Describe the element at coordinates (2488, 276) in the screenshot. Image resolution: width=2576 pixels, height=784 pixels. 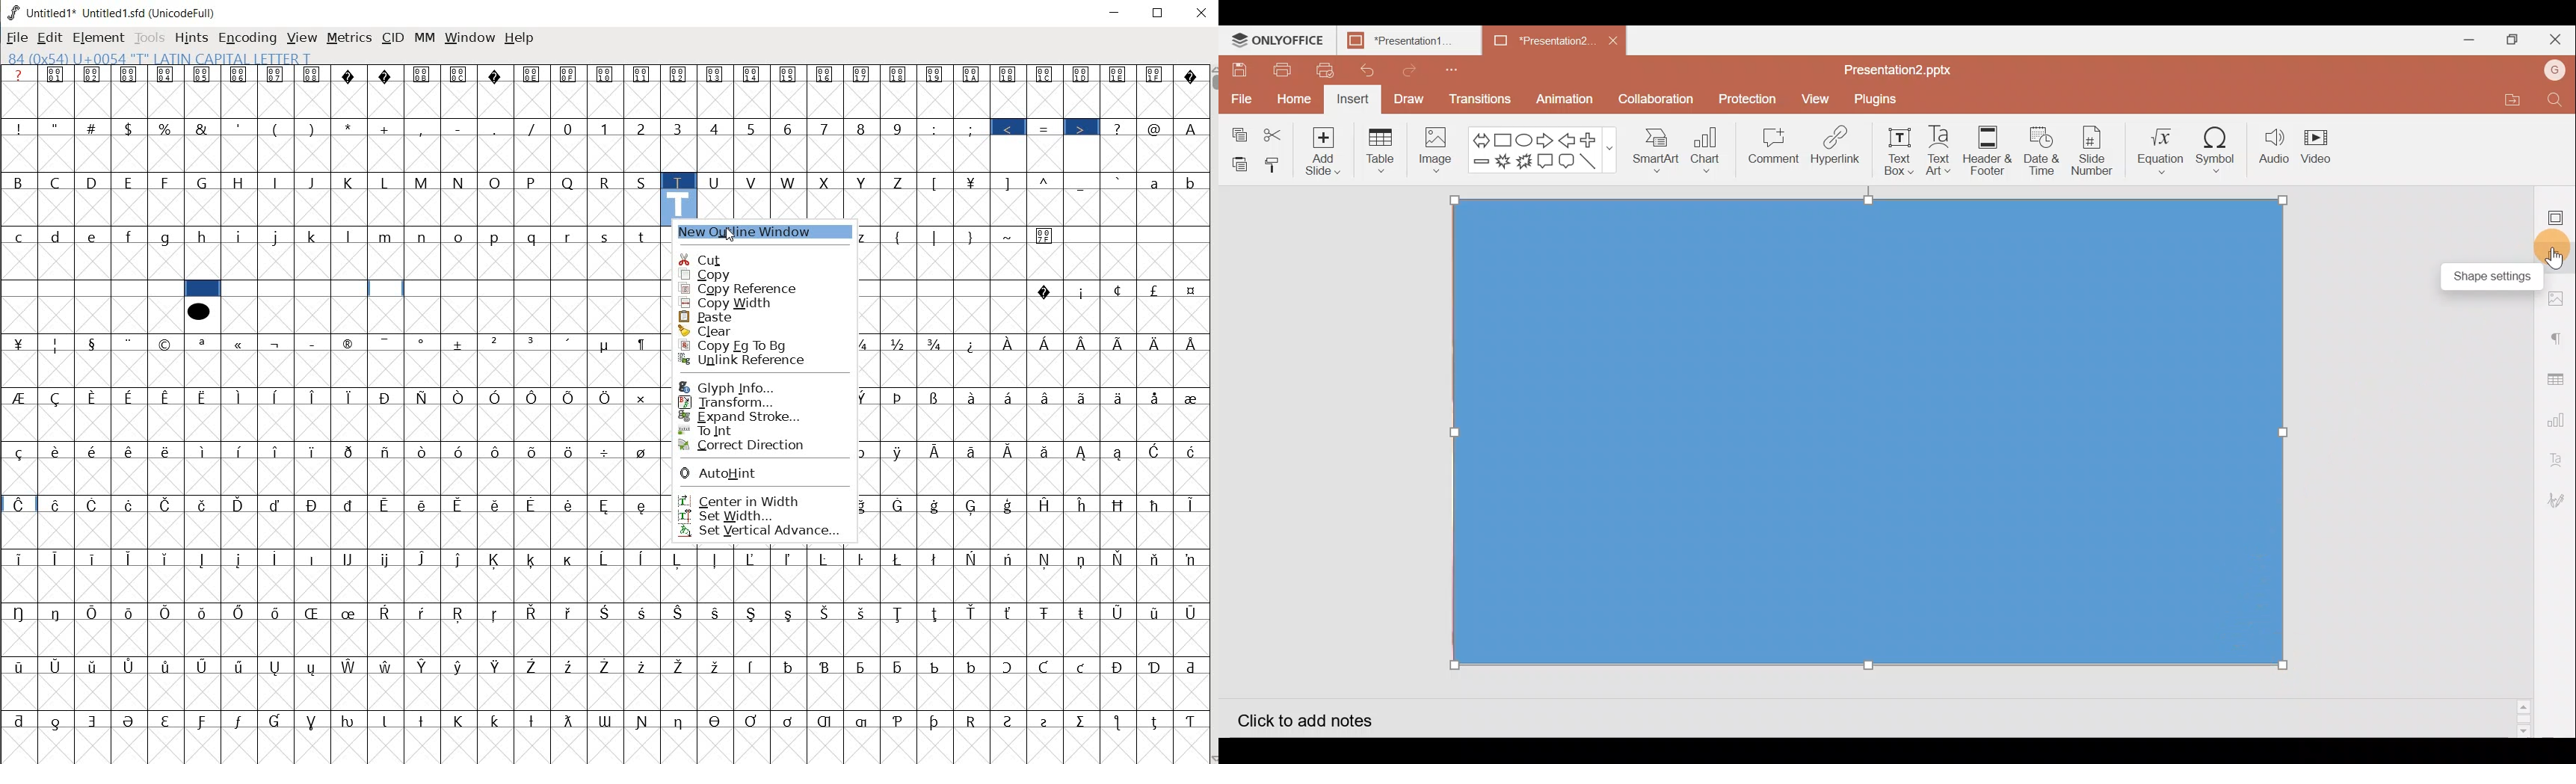
I see `Slide settings` at that location.